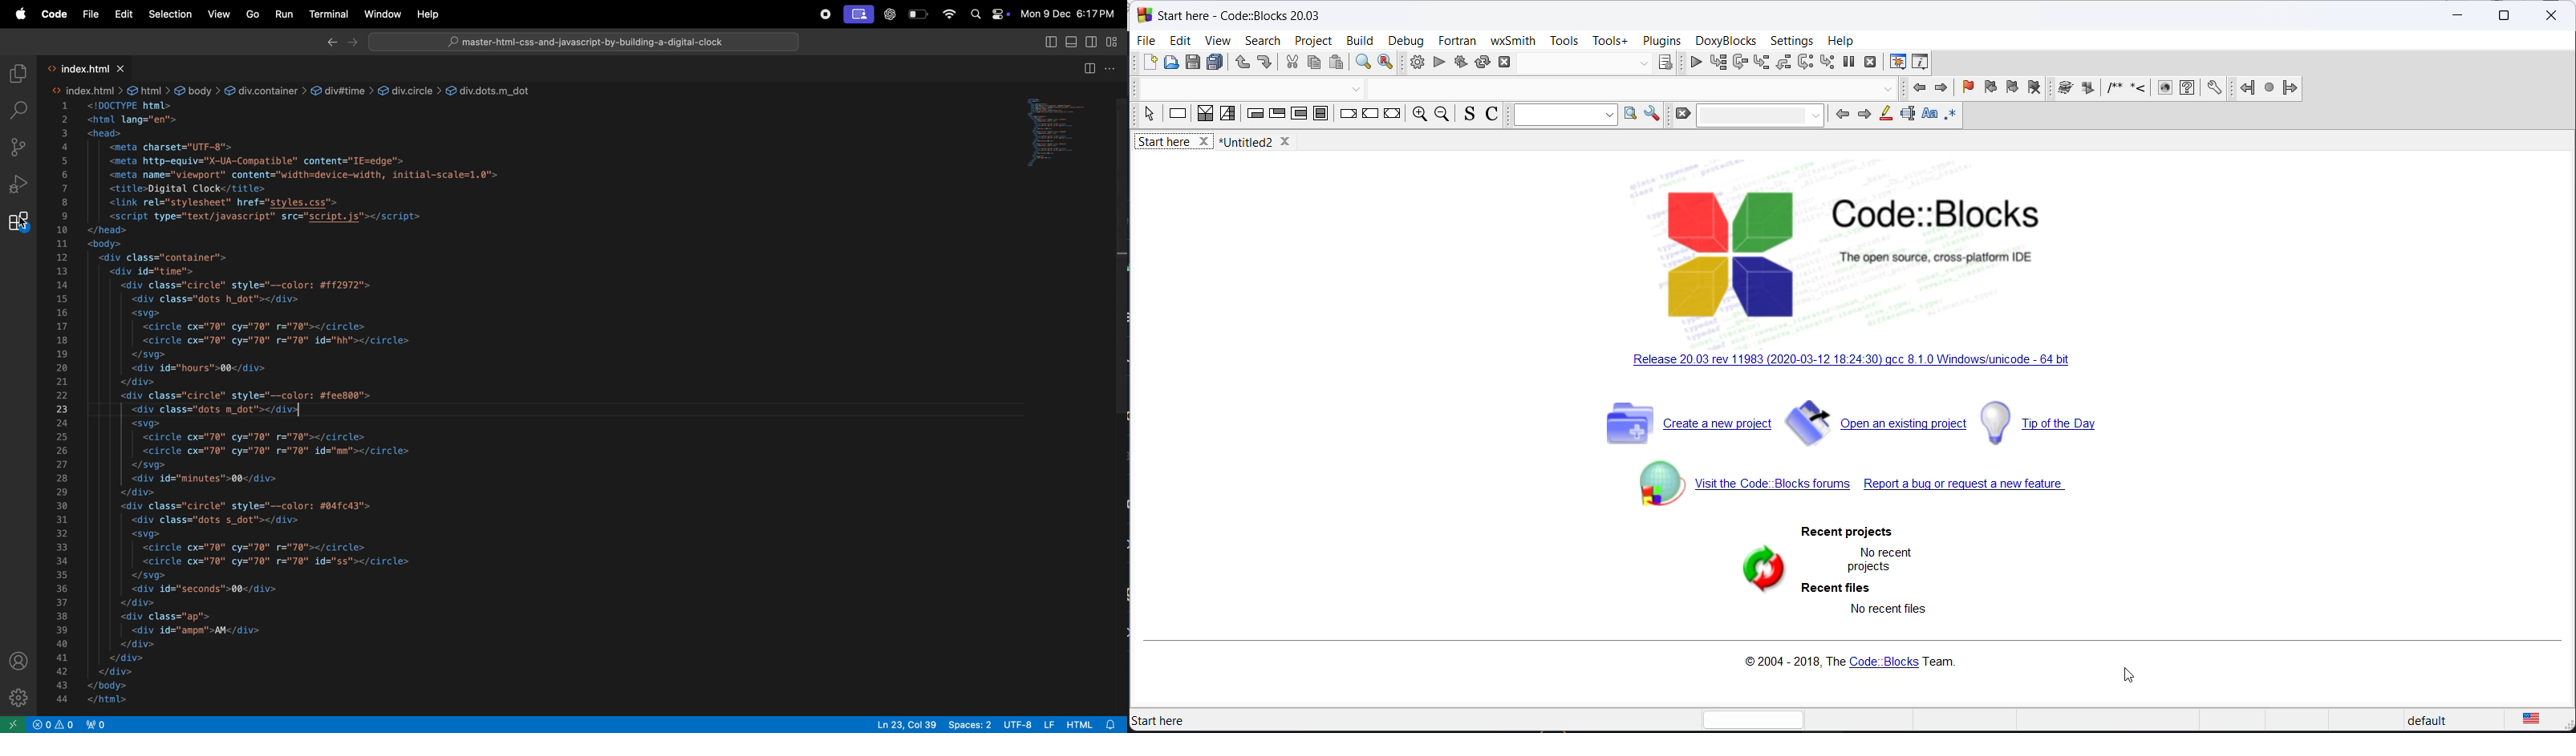  What do you see at coordinates (1276, 115) in the screenshot?
I see `exit condition loop` at bounding box center [1276, 115].